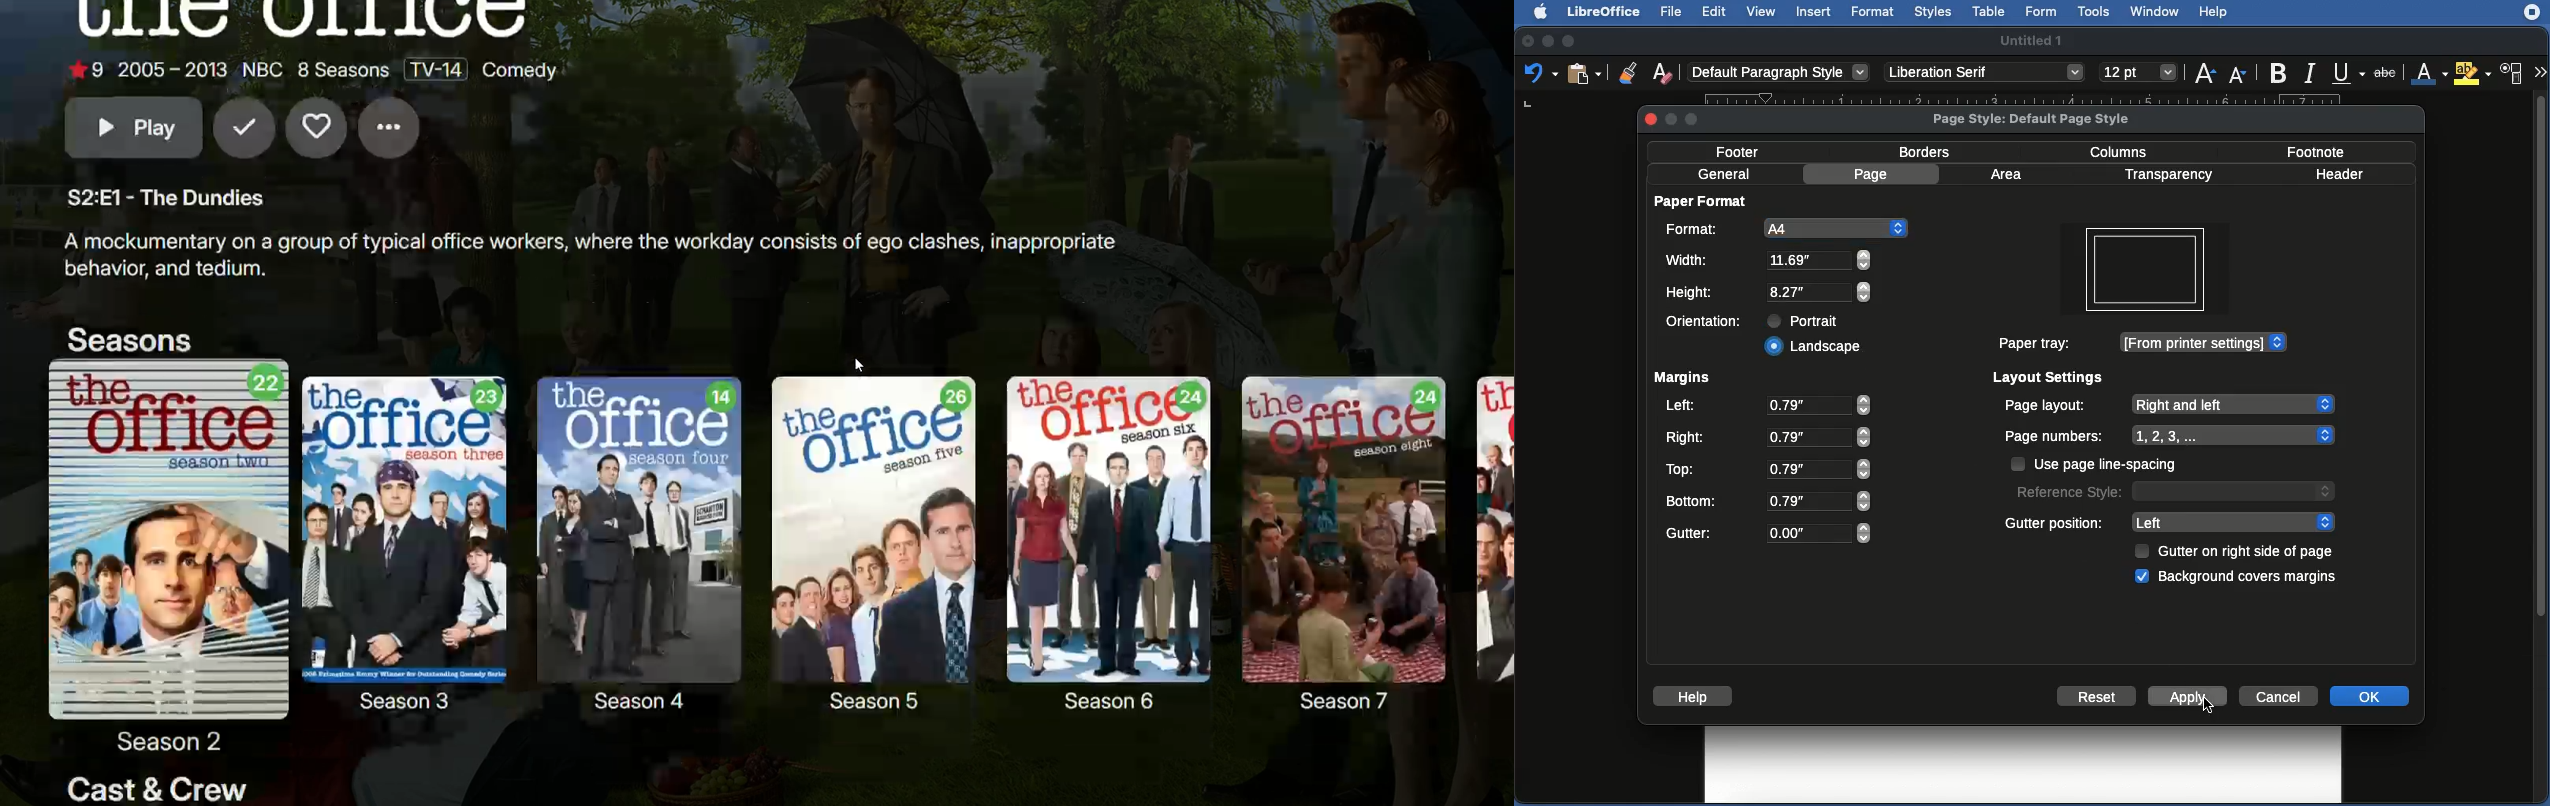 This screenshot has width=2576, height=812. I want to click on Height , so click(1694, 292).